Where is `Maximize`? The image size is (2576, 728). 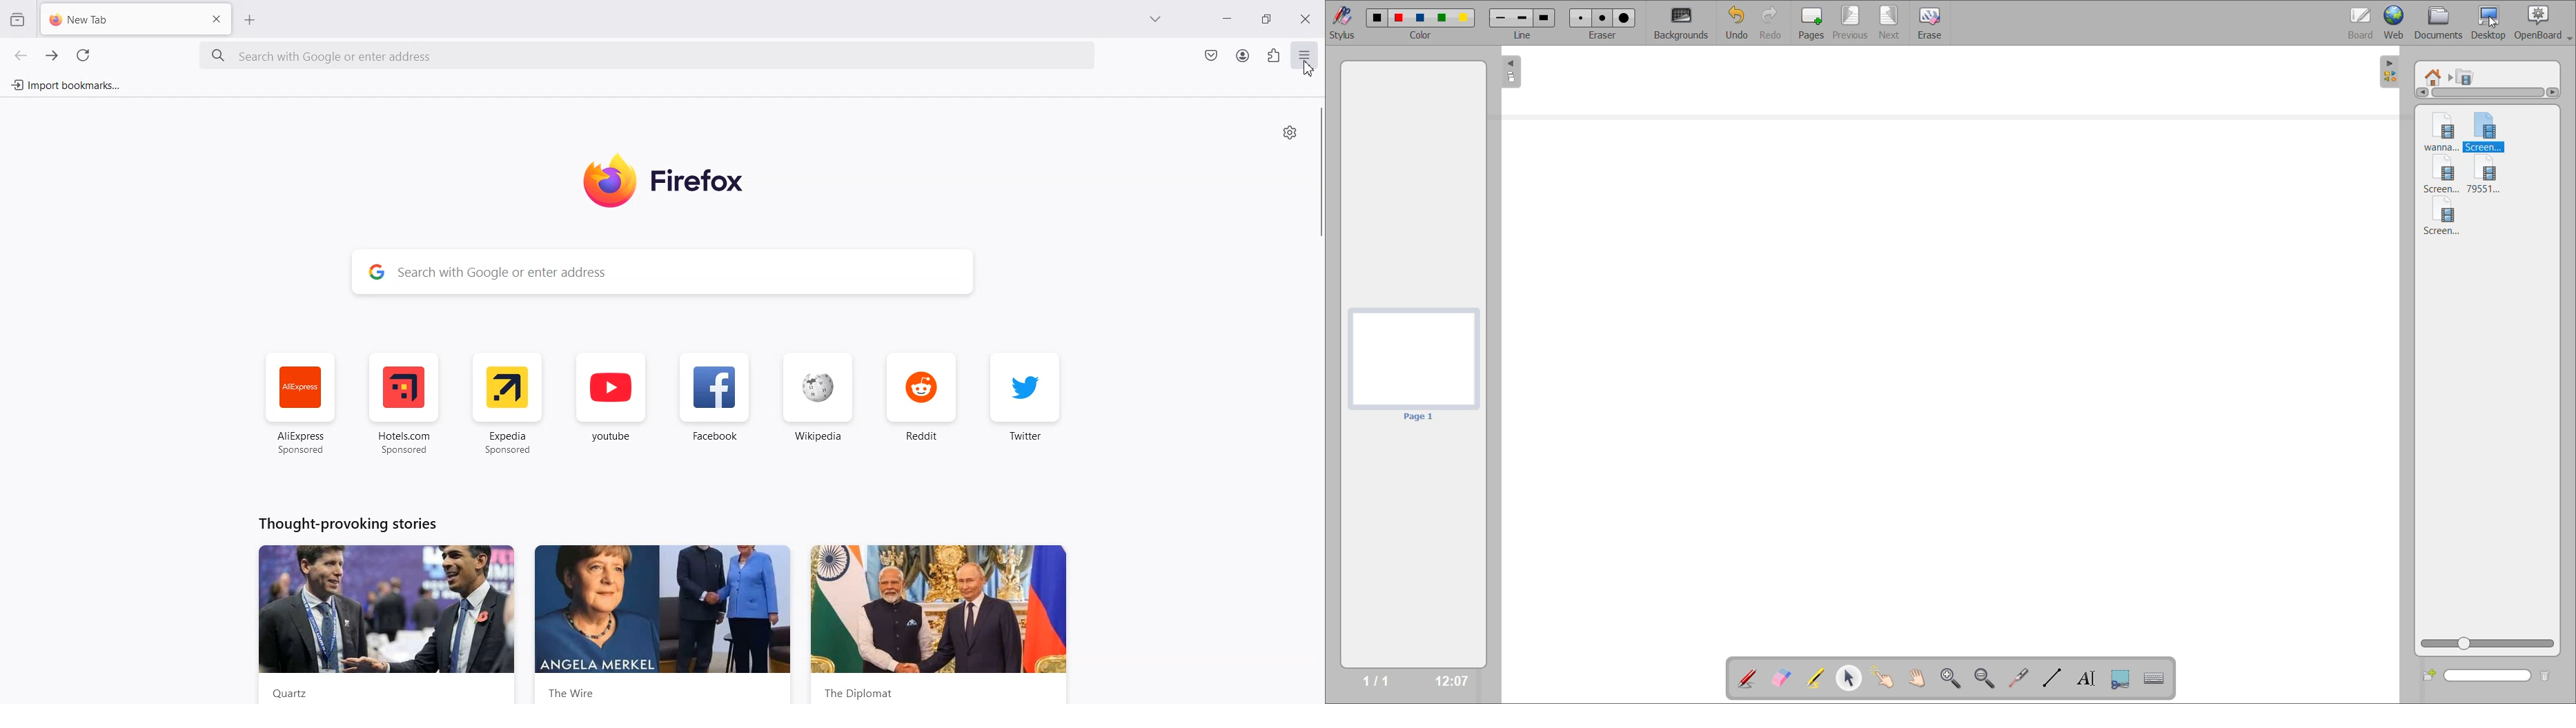
Maximize is located at coordinates (1266, 18).